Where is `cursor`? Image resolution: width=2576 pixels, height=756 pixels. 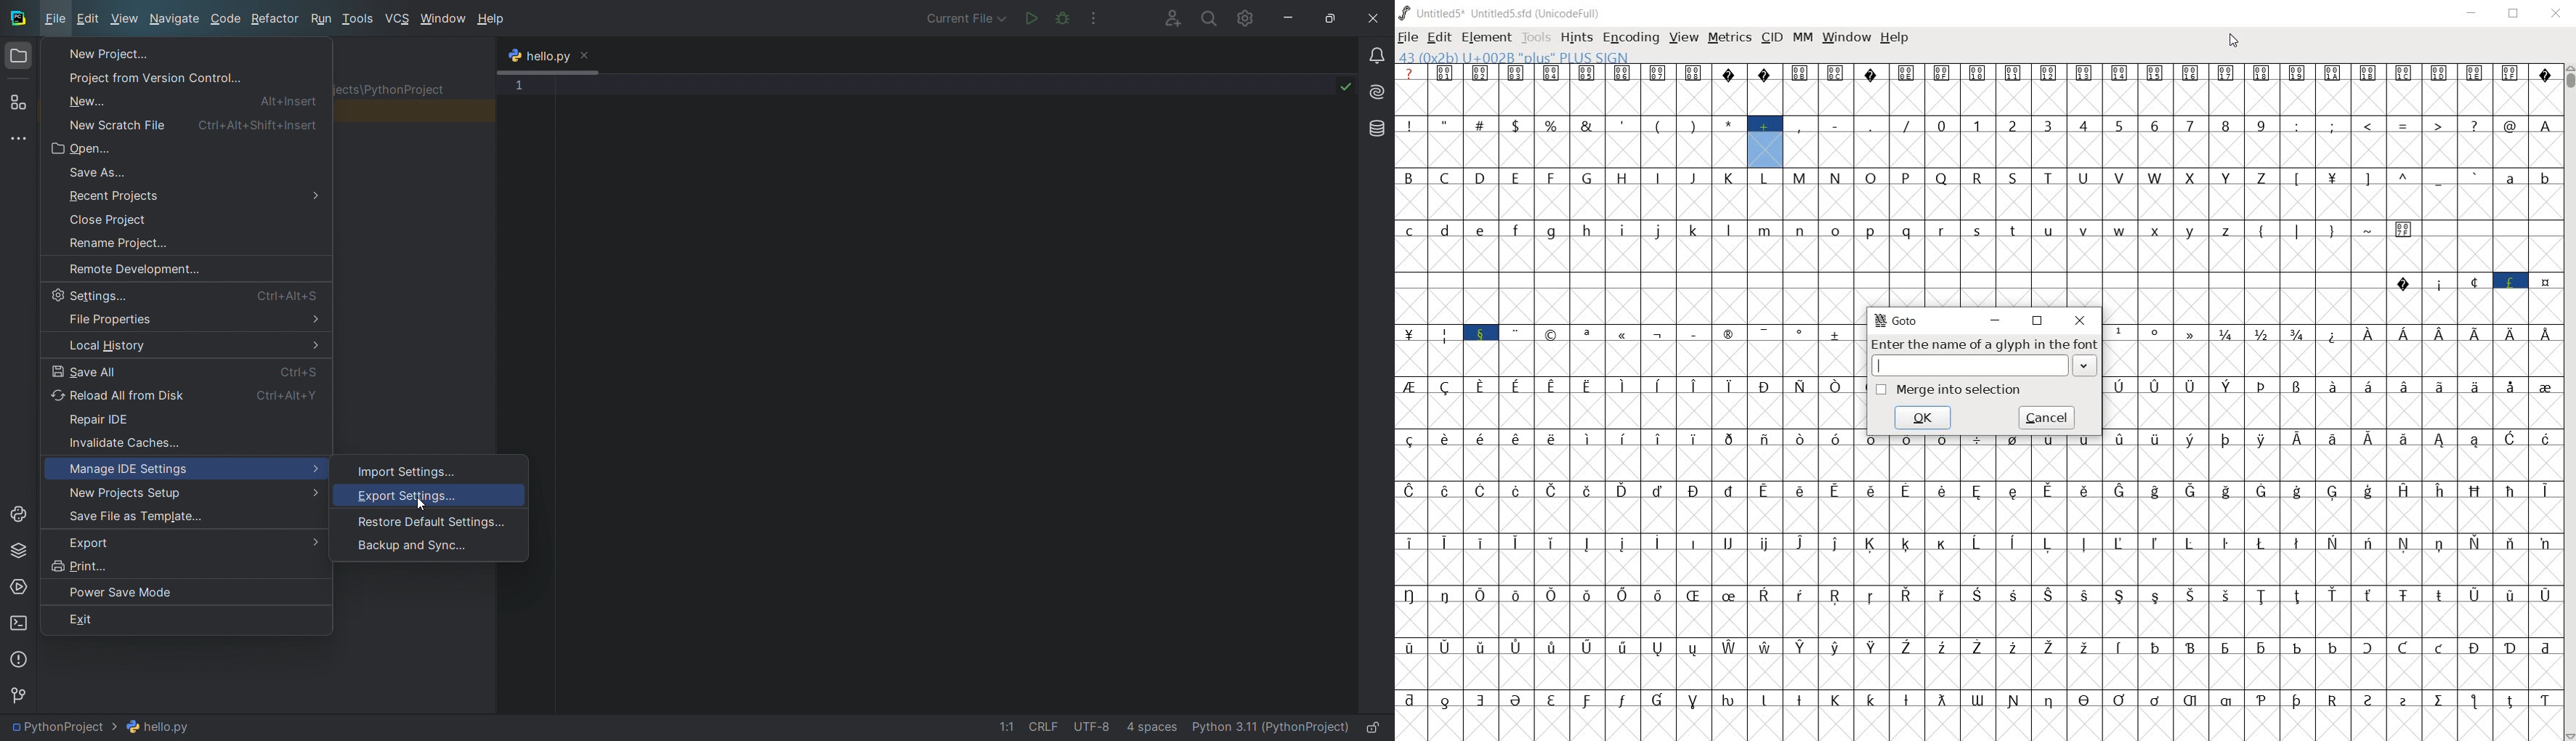 cursor is located at coordinates (424, 502).